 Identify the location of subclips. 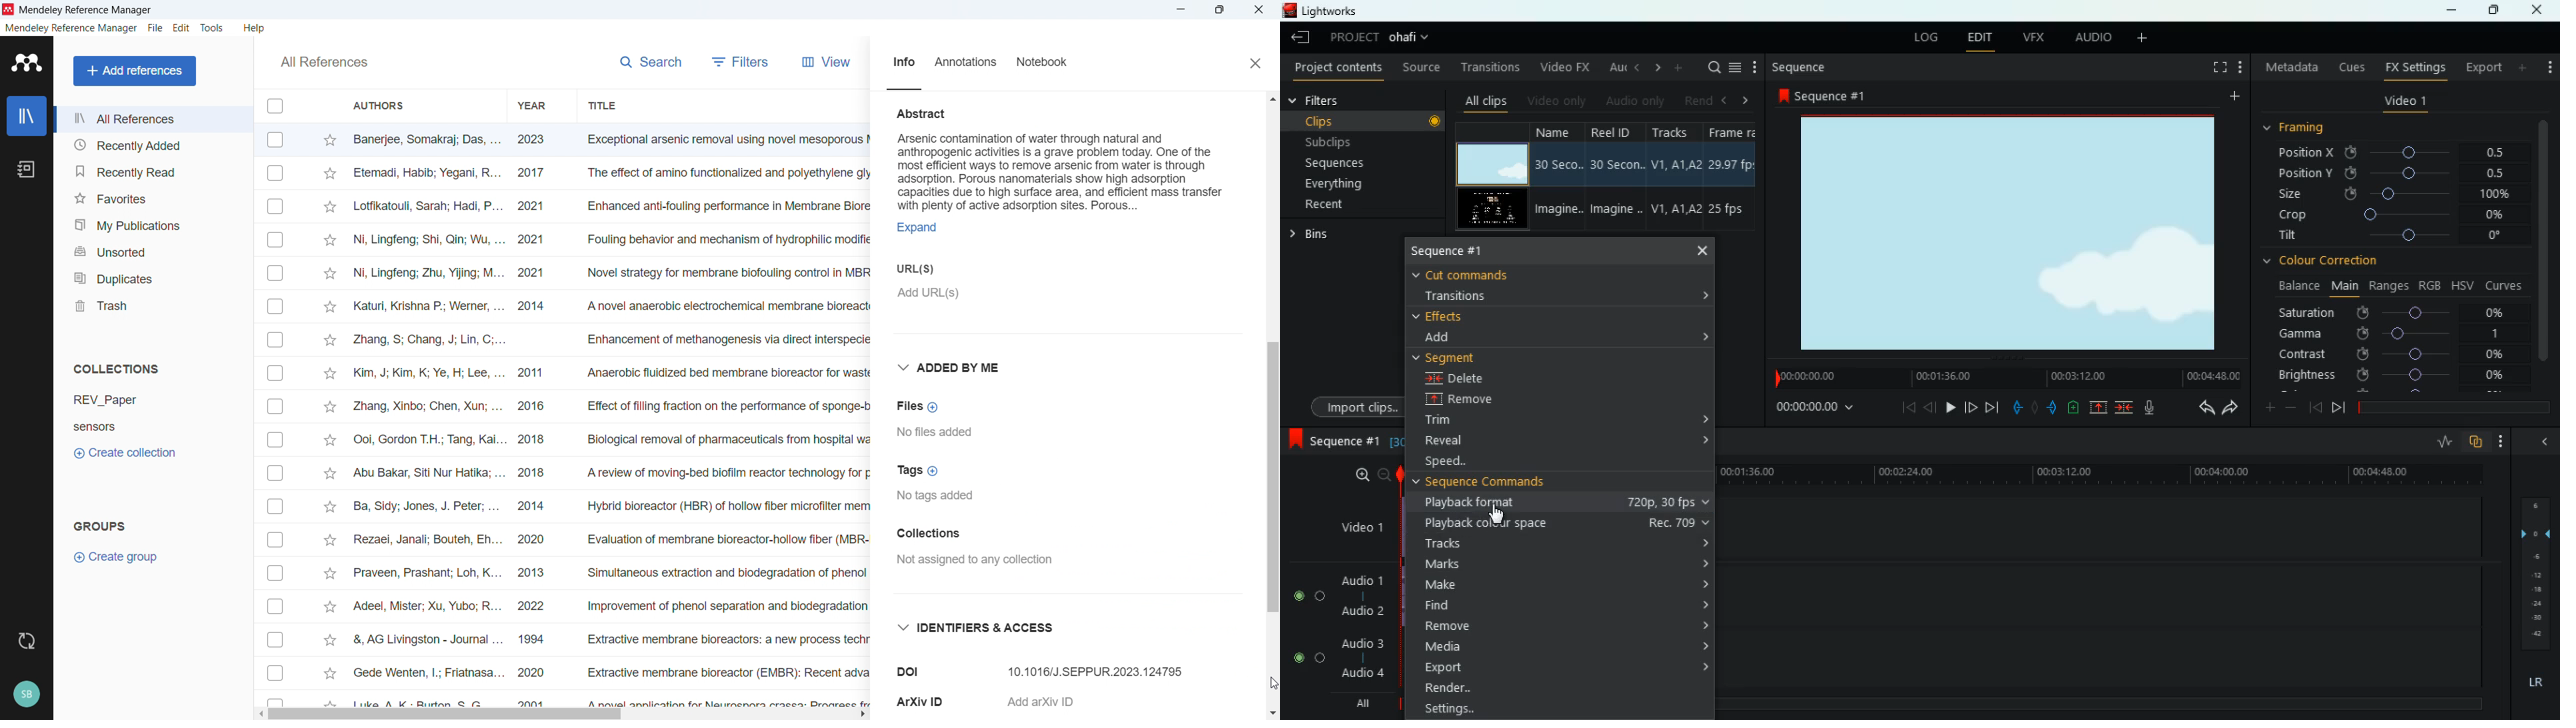
(1363, 141).